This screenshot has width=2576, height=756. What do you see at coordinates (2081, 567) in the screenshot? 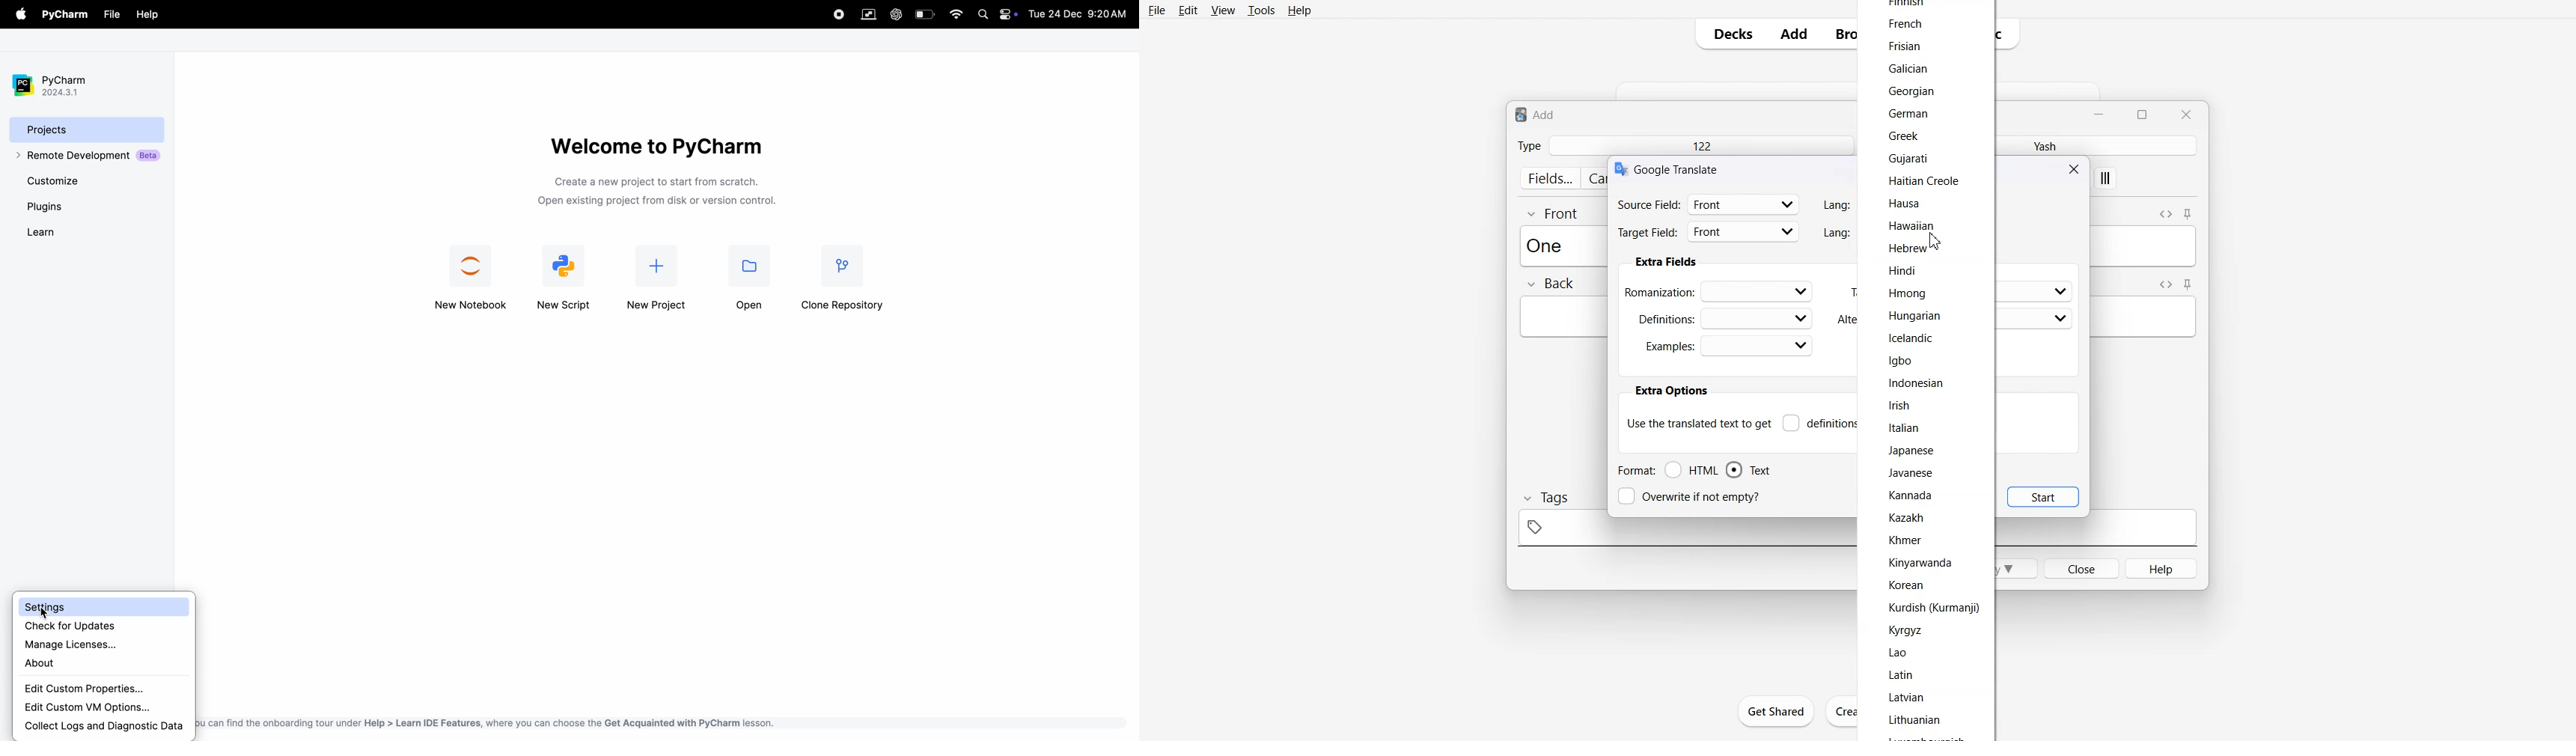
I see `Close` at bounding box center [2081, 567].